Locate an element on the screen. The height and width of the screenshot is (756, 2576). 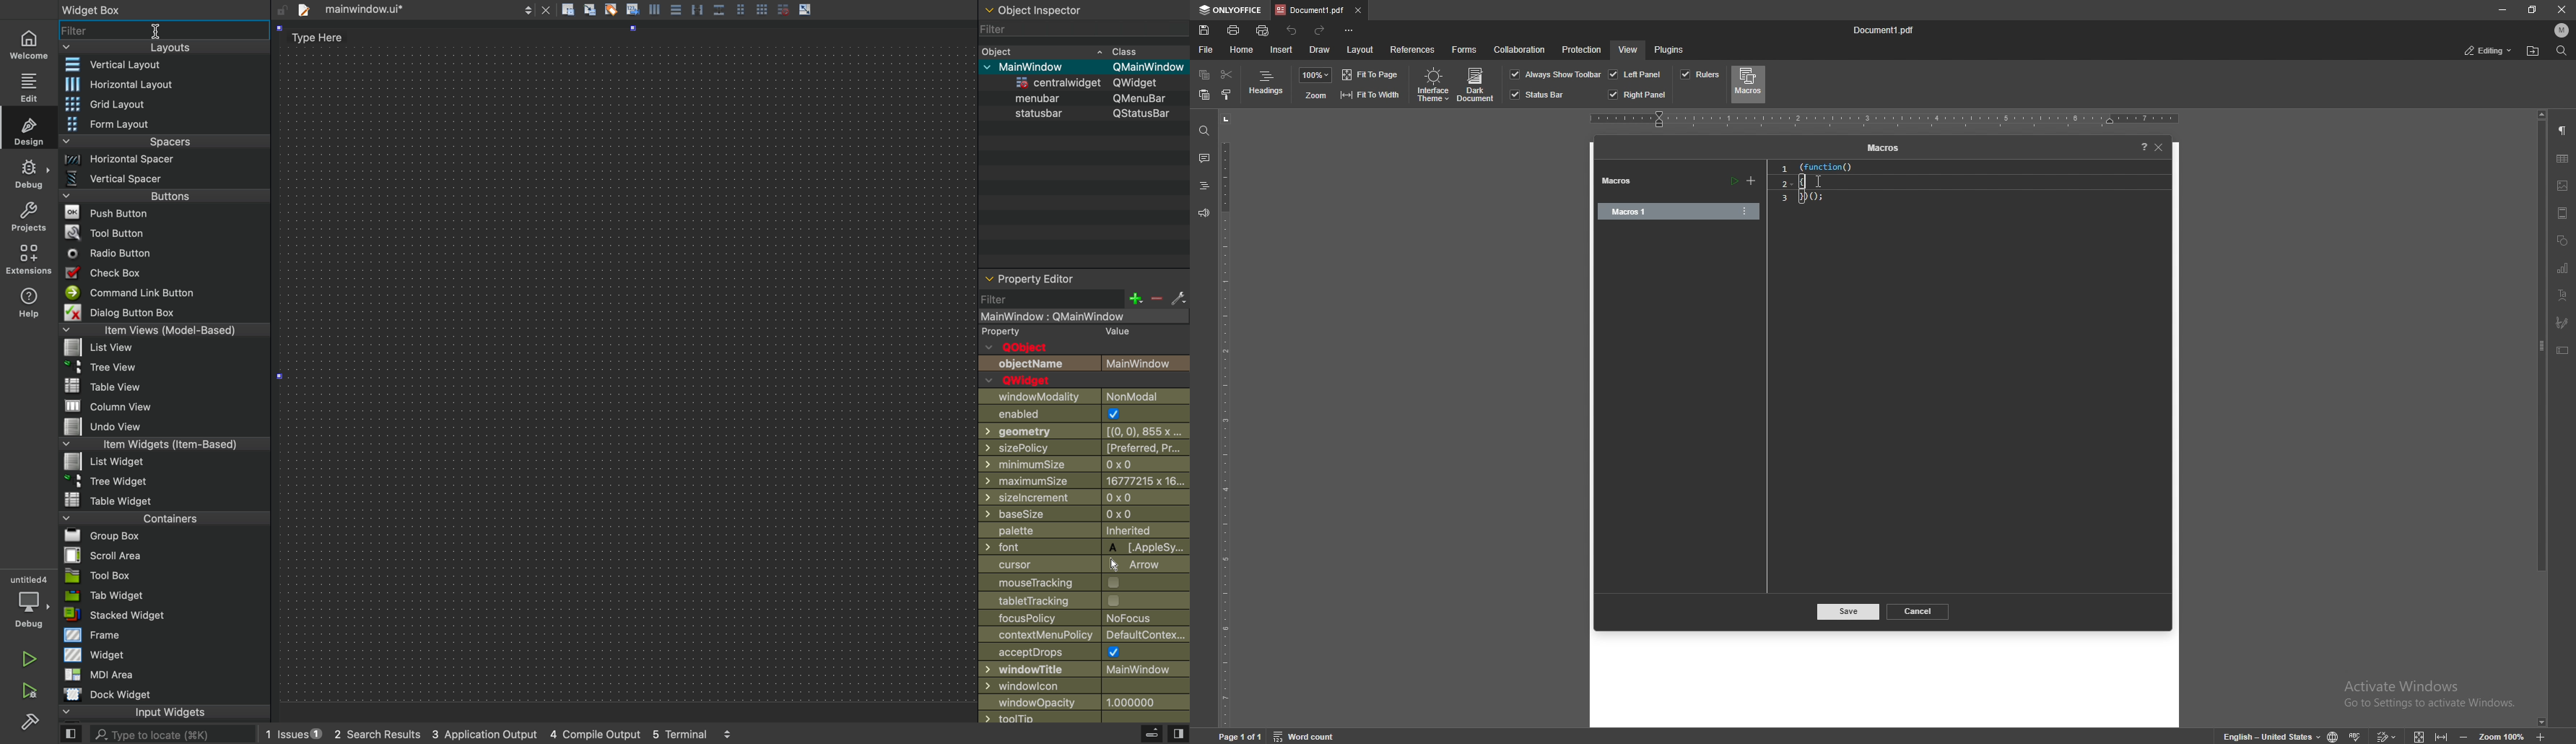
zoom out is located at coordinates (2466, 735).